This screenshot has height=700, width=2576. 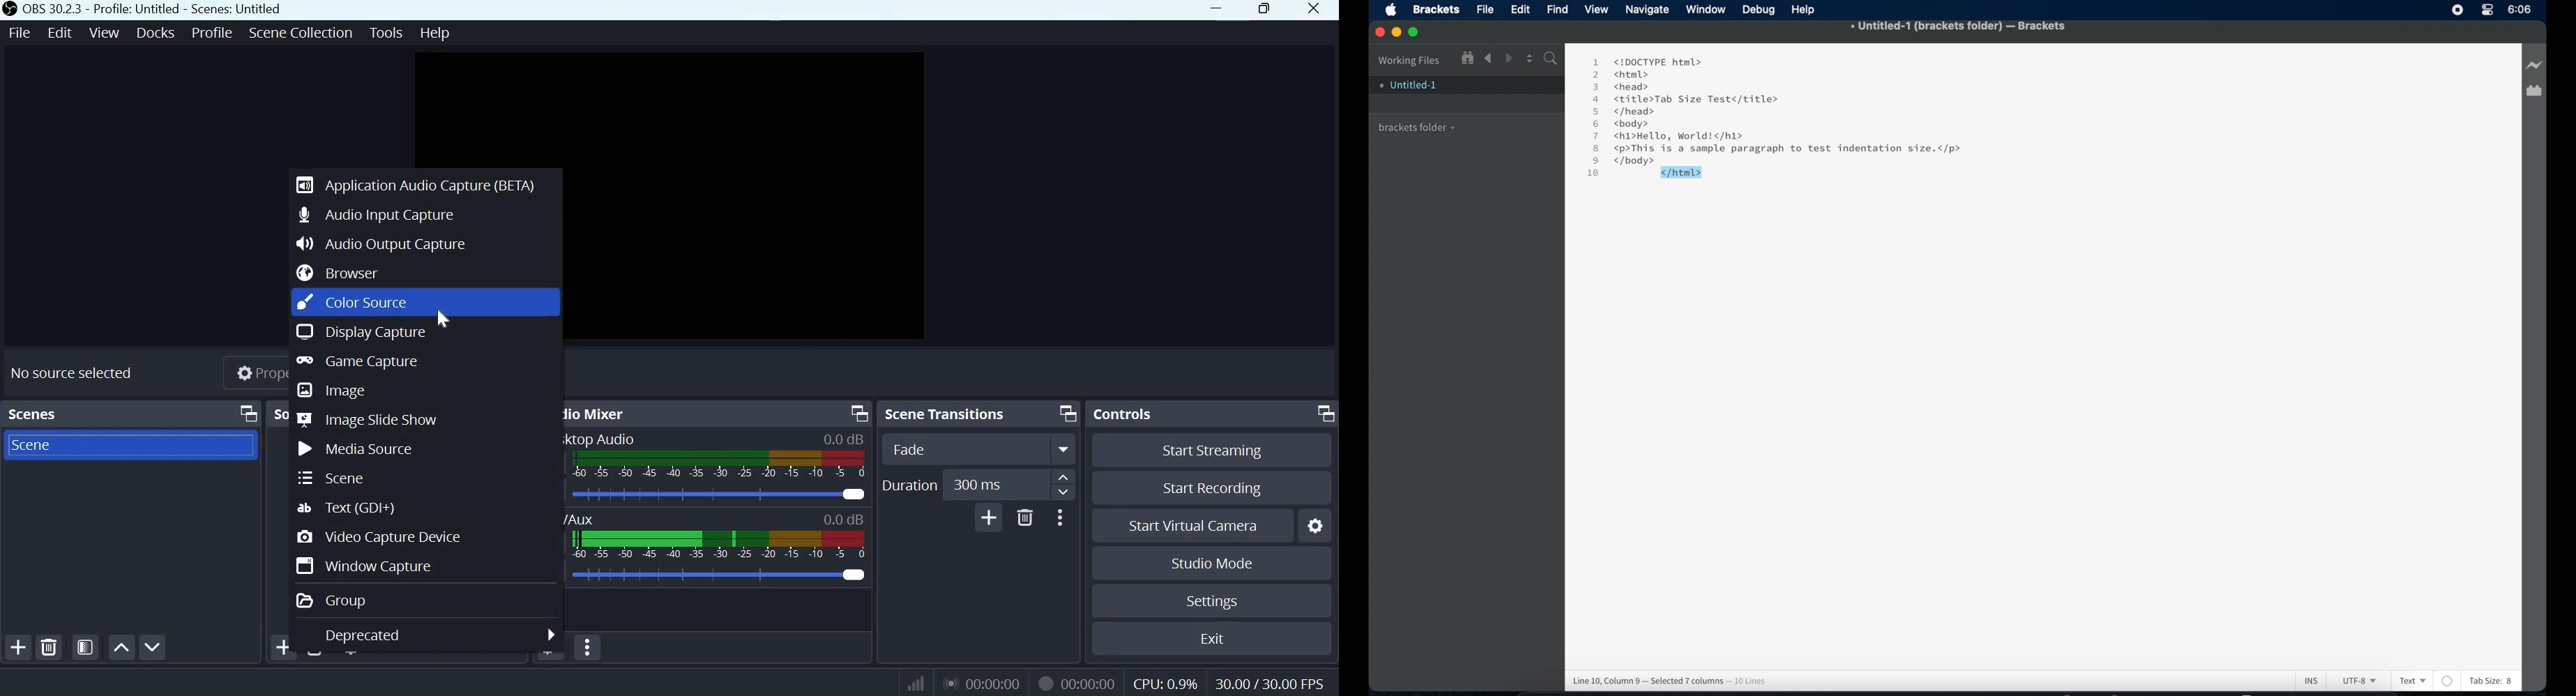 What do you see at coordinates (988, 517) in the screenshot?
I see `Add Transition` at bounding box center [988, 517].